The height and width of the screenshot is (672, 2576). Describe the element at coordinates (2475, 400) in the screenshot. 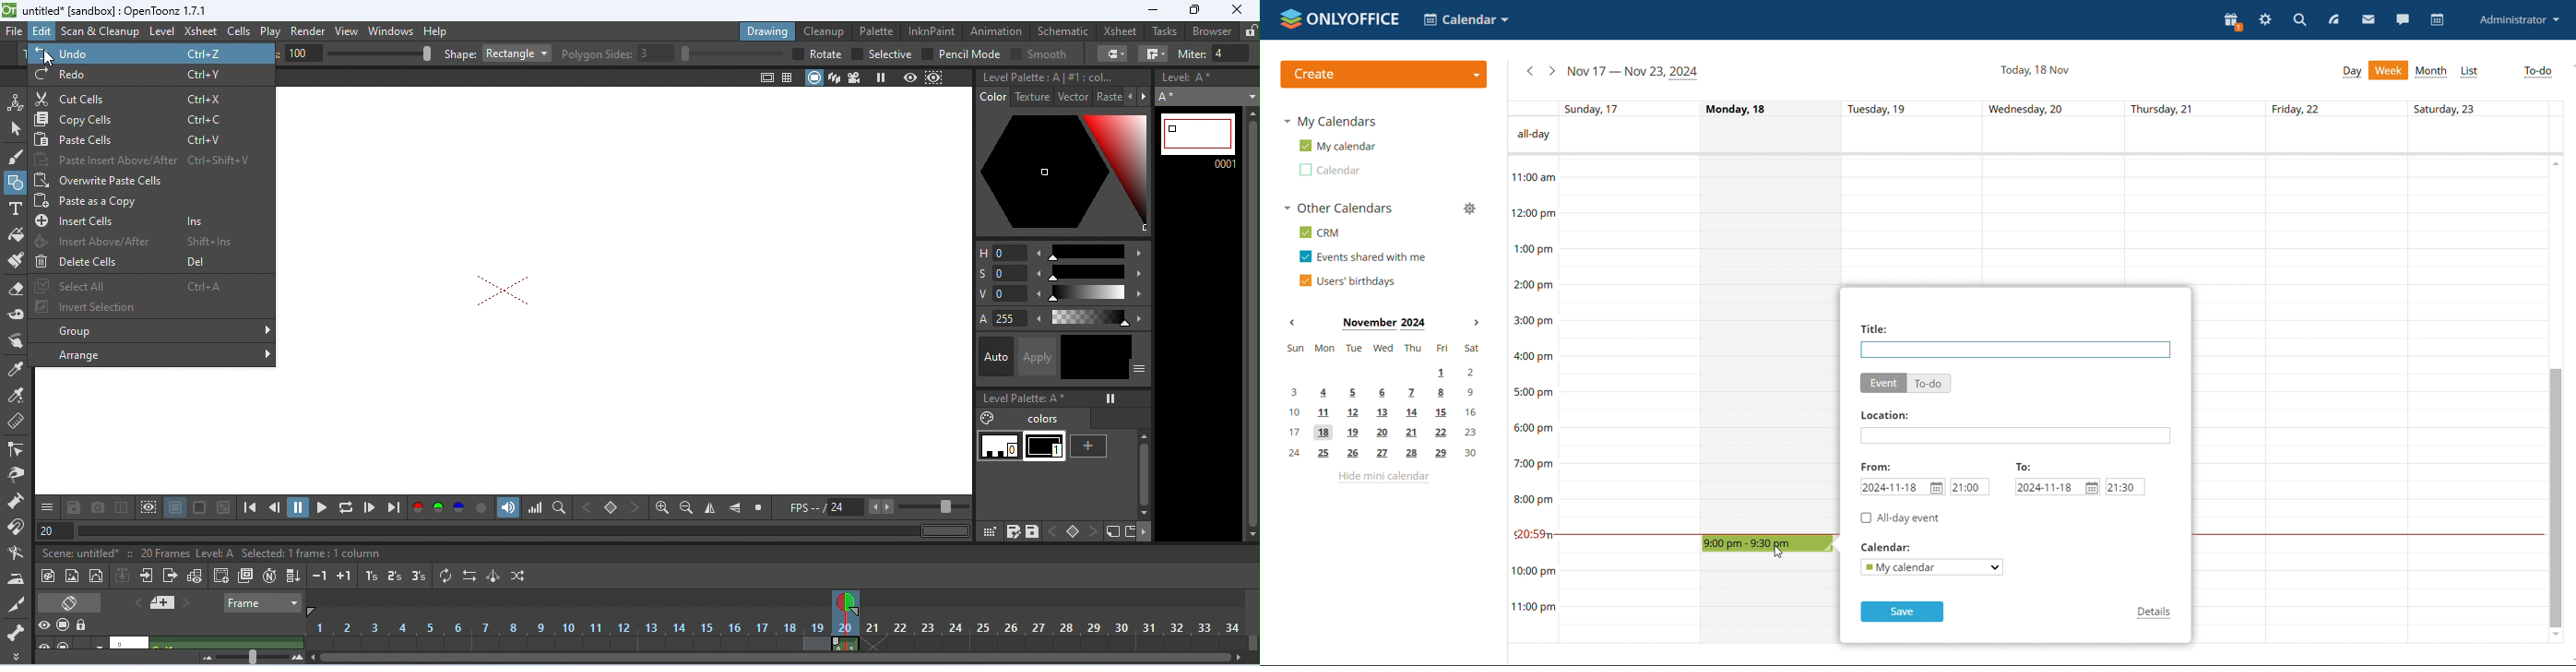

I see `Saturday` at that location.